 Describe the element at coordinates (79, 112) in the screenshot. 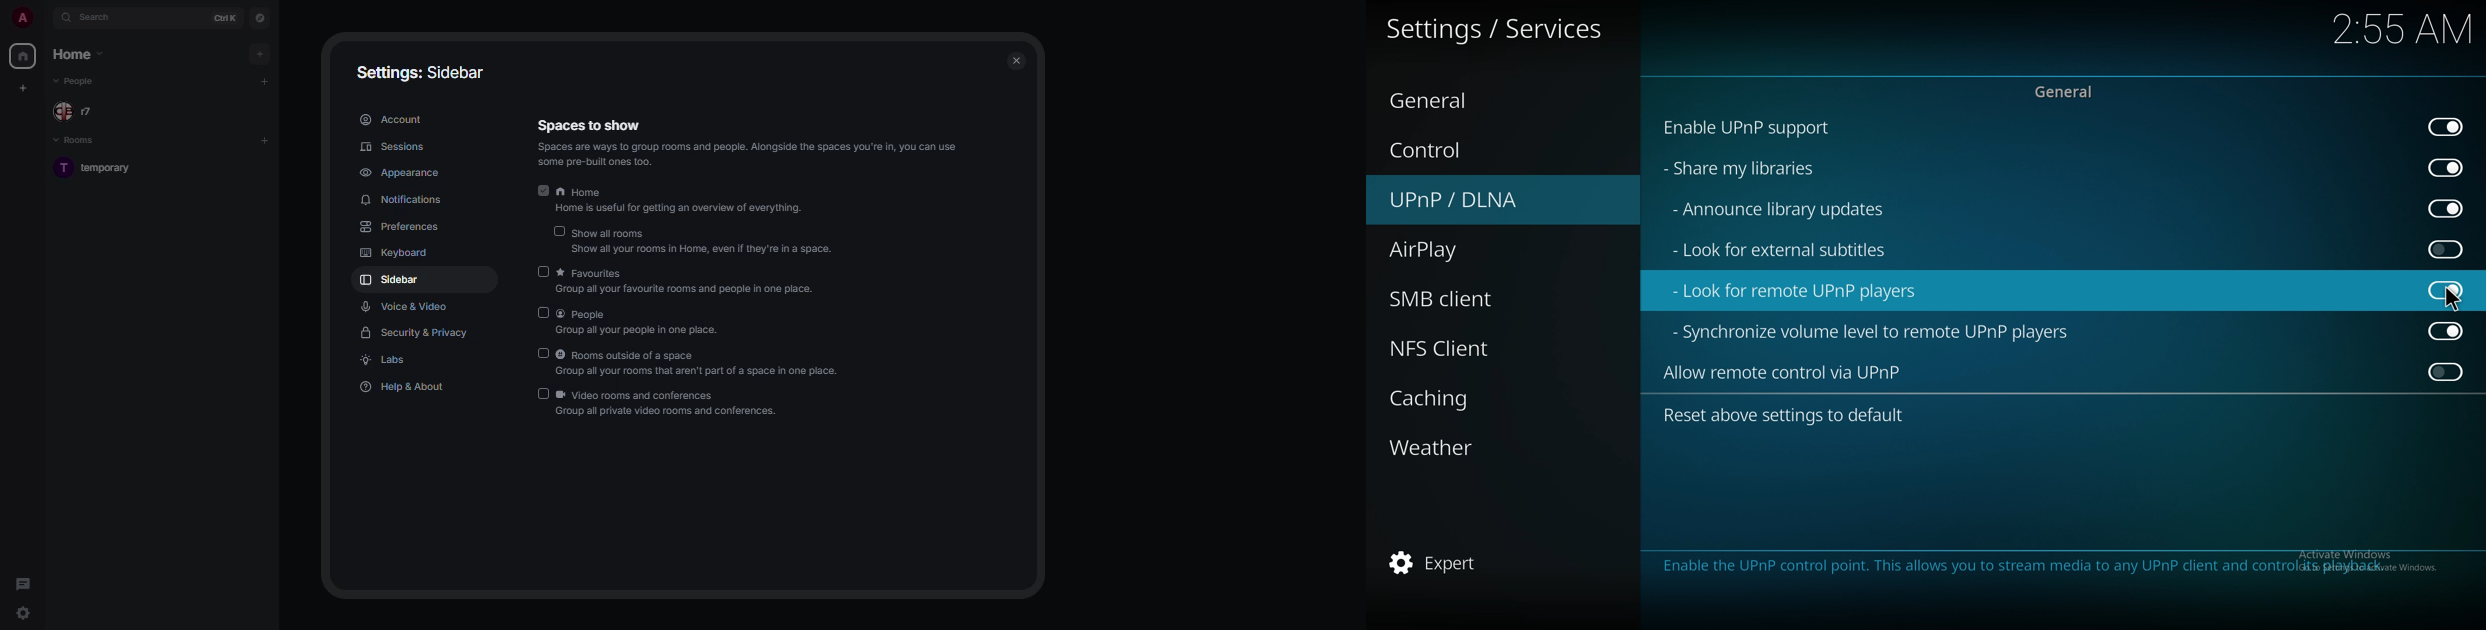

I see `people` at that location.